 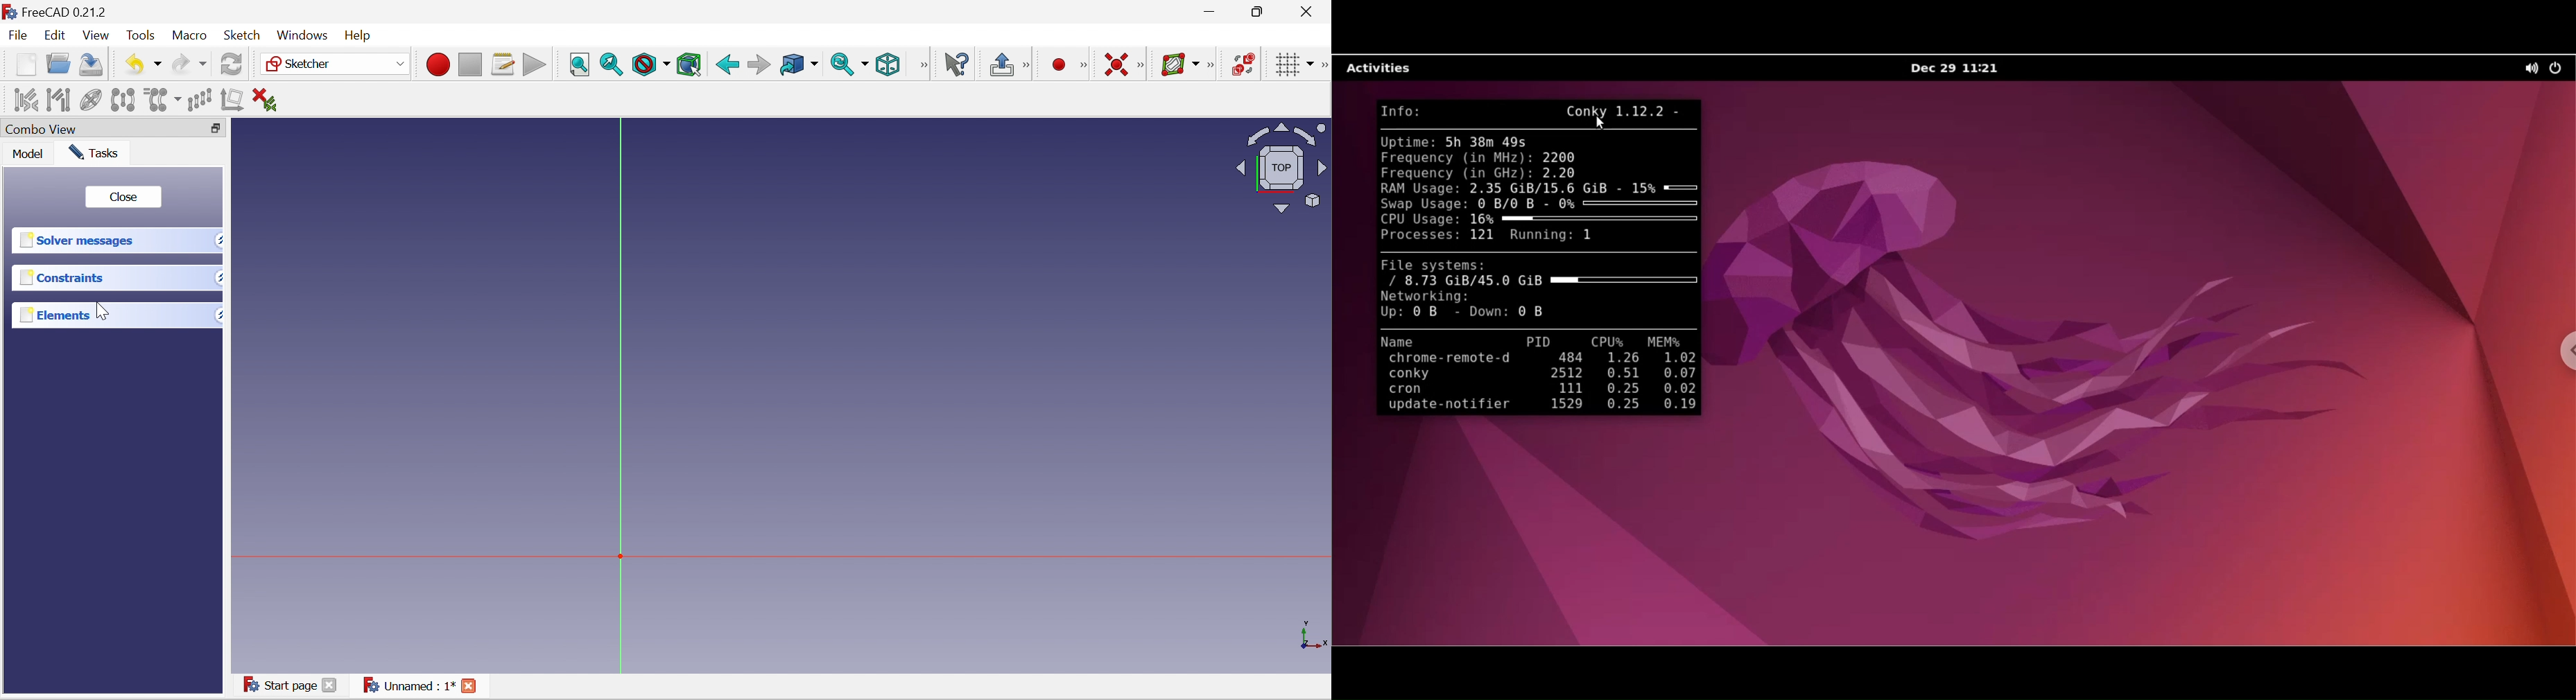 I want to click on Minimize, so click(x=1210, y=13).